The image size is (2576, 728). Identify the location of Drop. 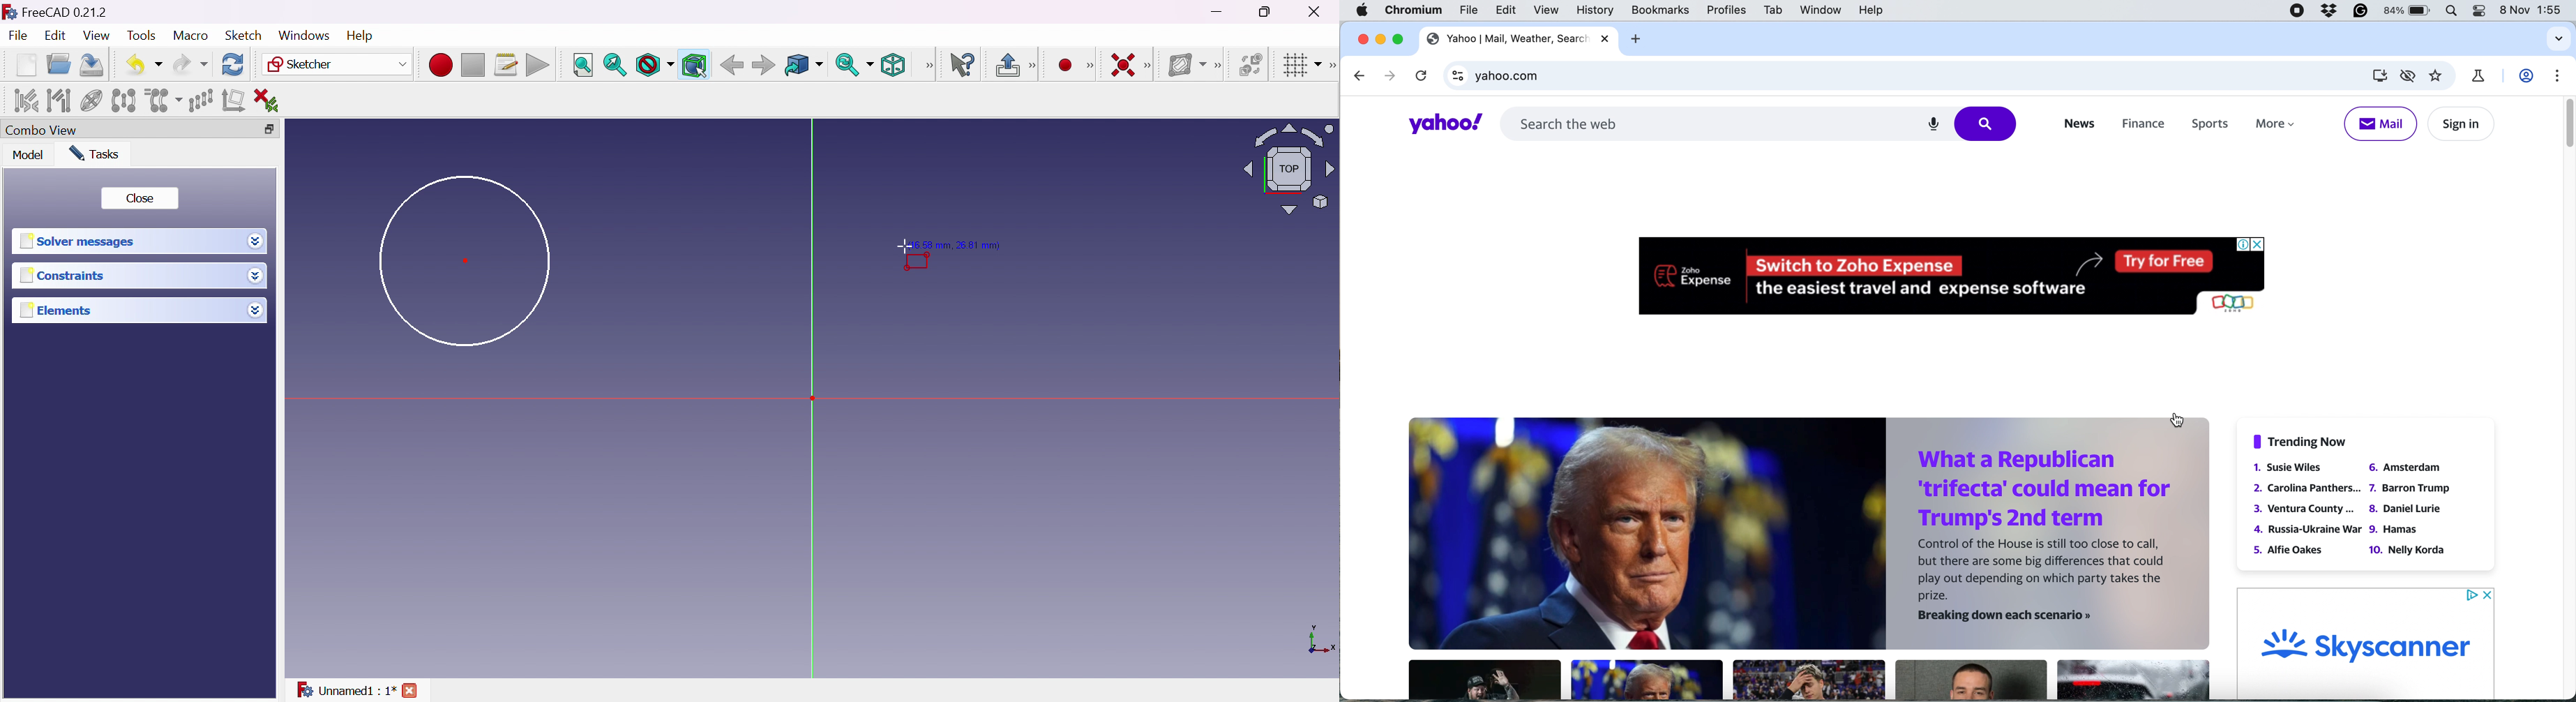
(257, 277).